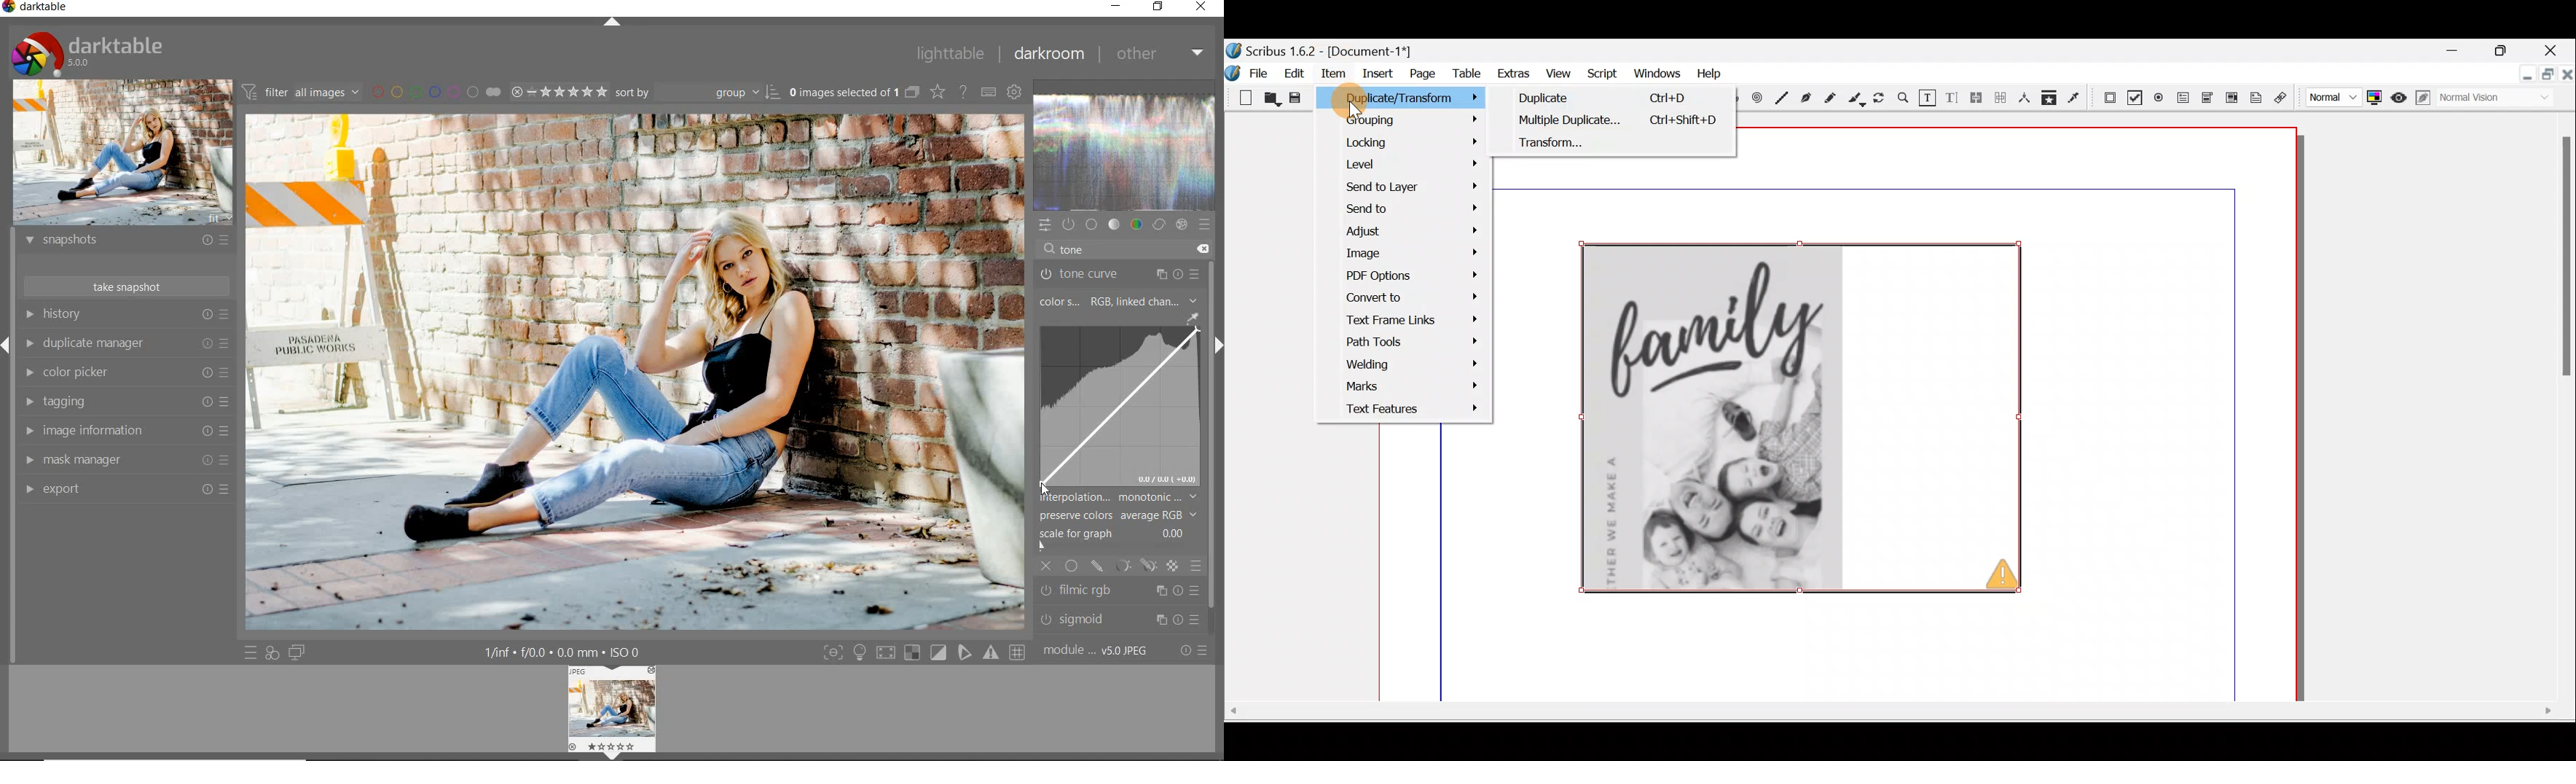  Describe the element at coordinates (1294, 75) in the screenshot. I see `Edit` at that location.